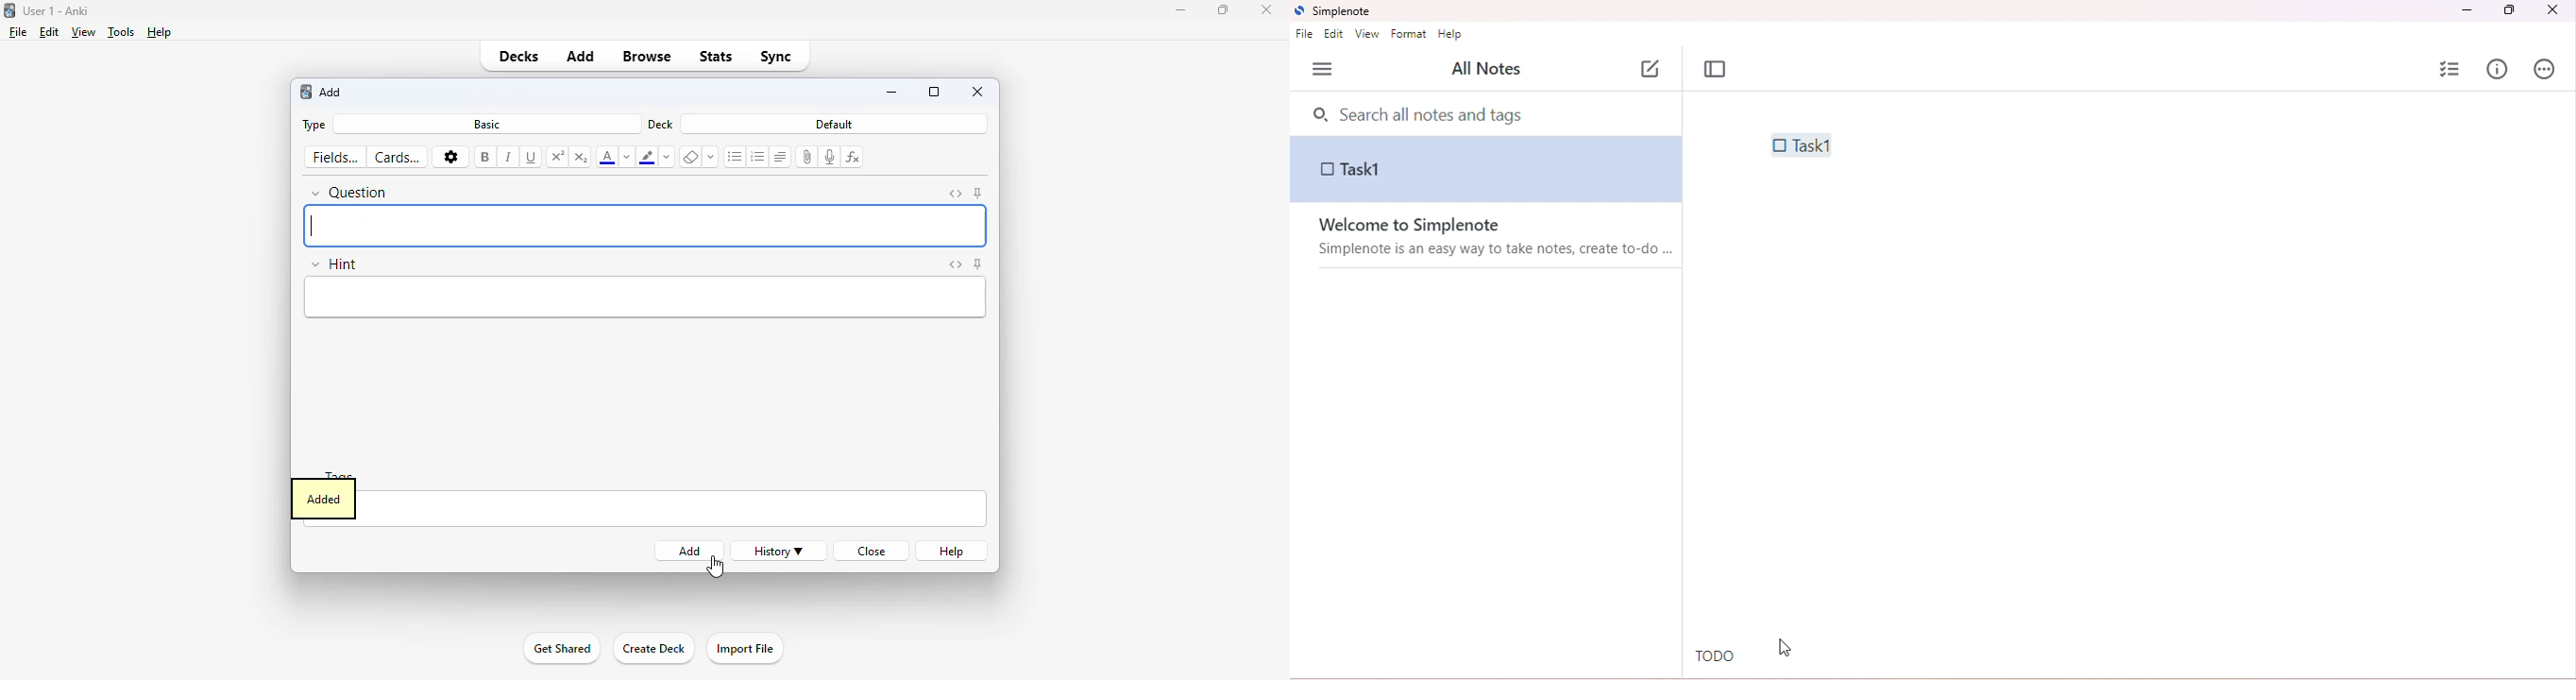 The image size is (2576, 700). Describe the element at coordinates (333, 264) in the screenshot. I see `hint` at that location.